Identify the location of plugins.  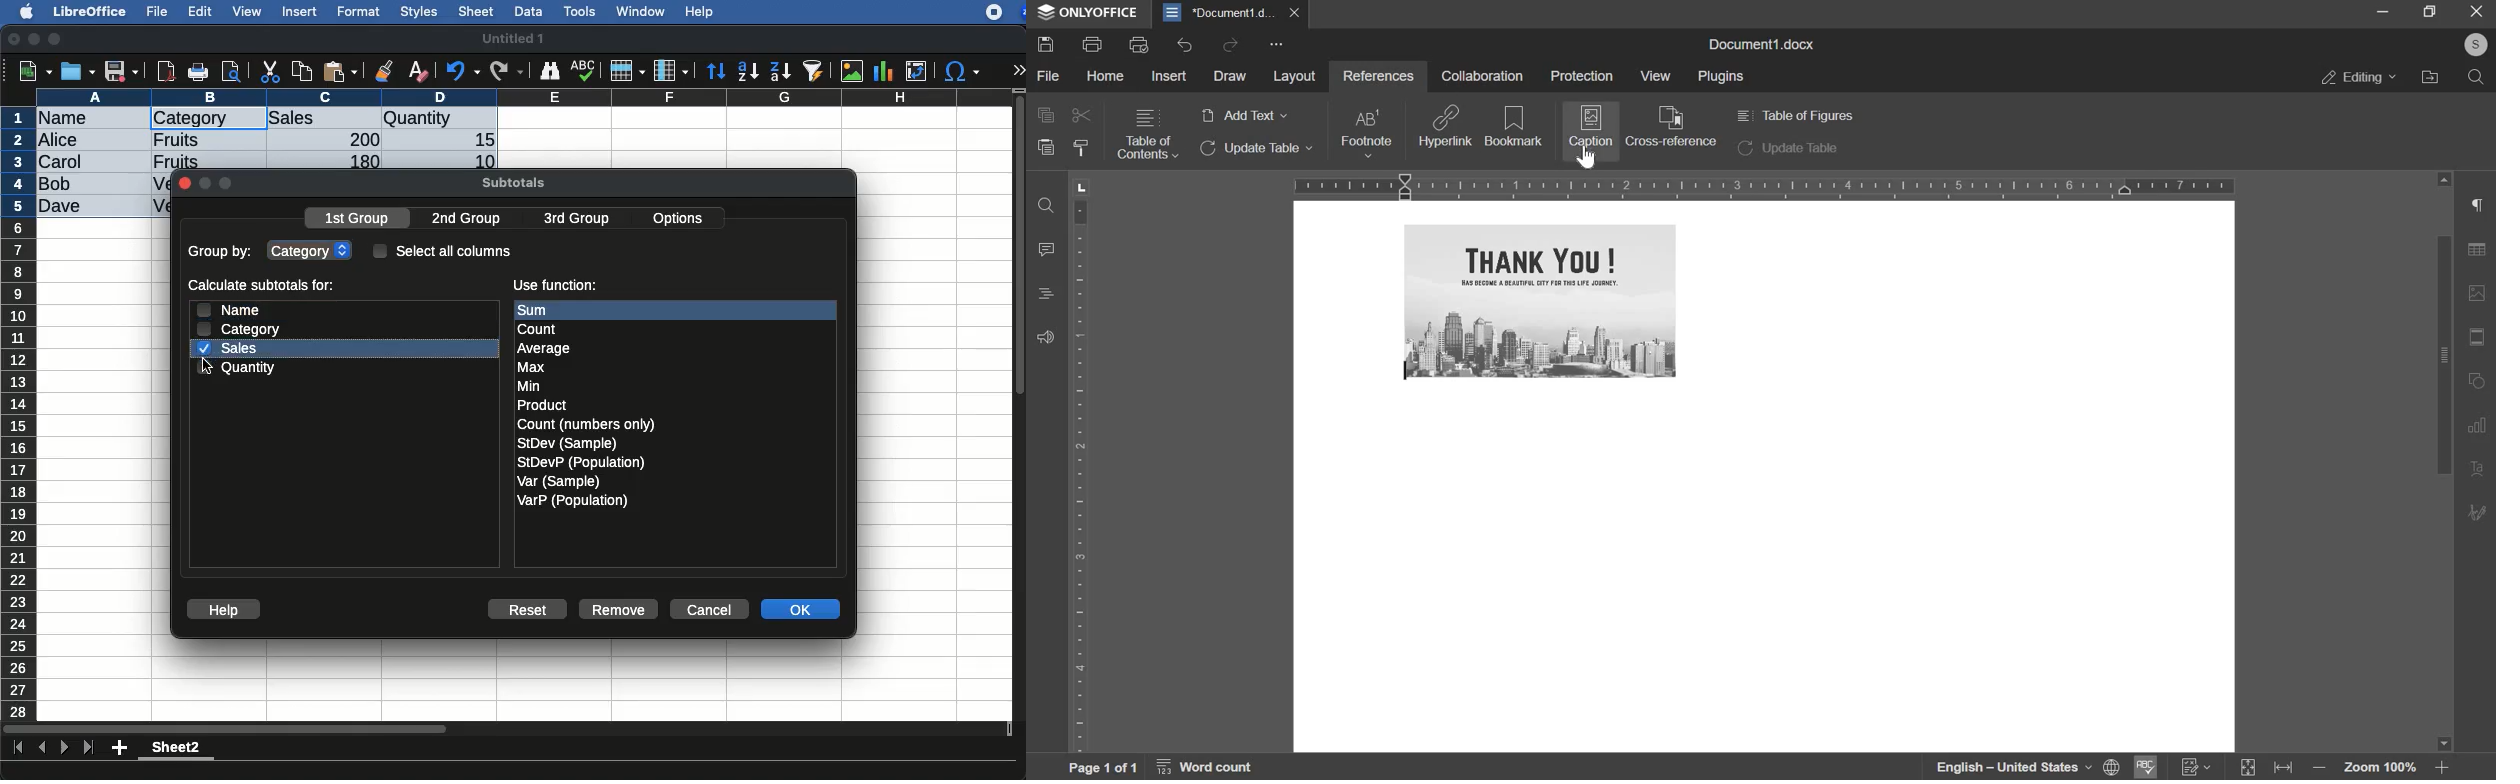
(1722, 77).